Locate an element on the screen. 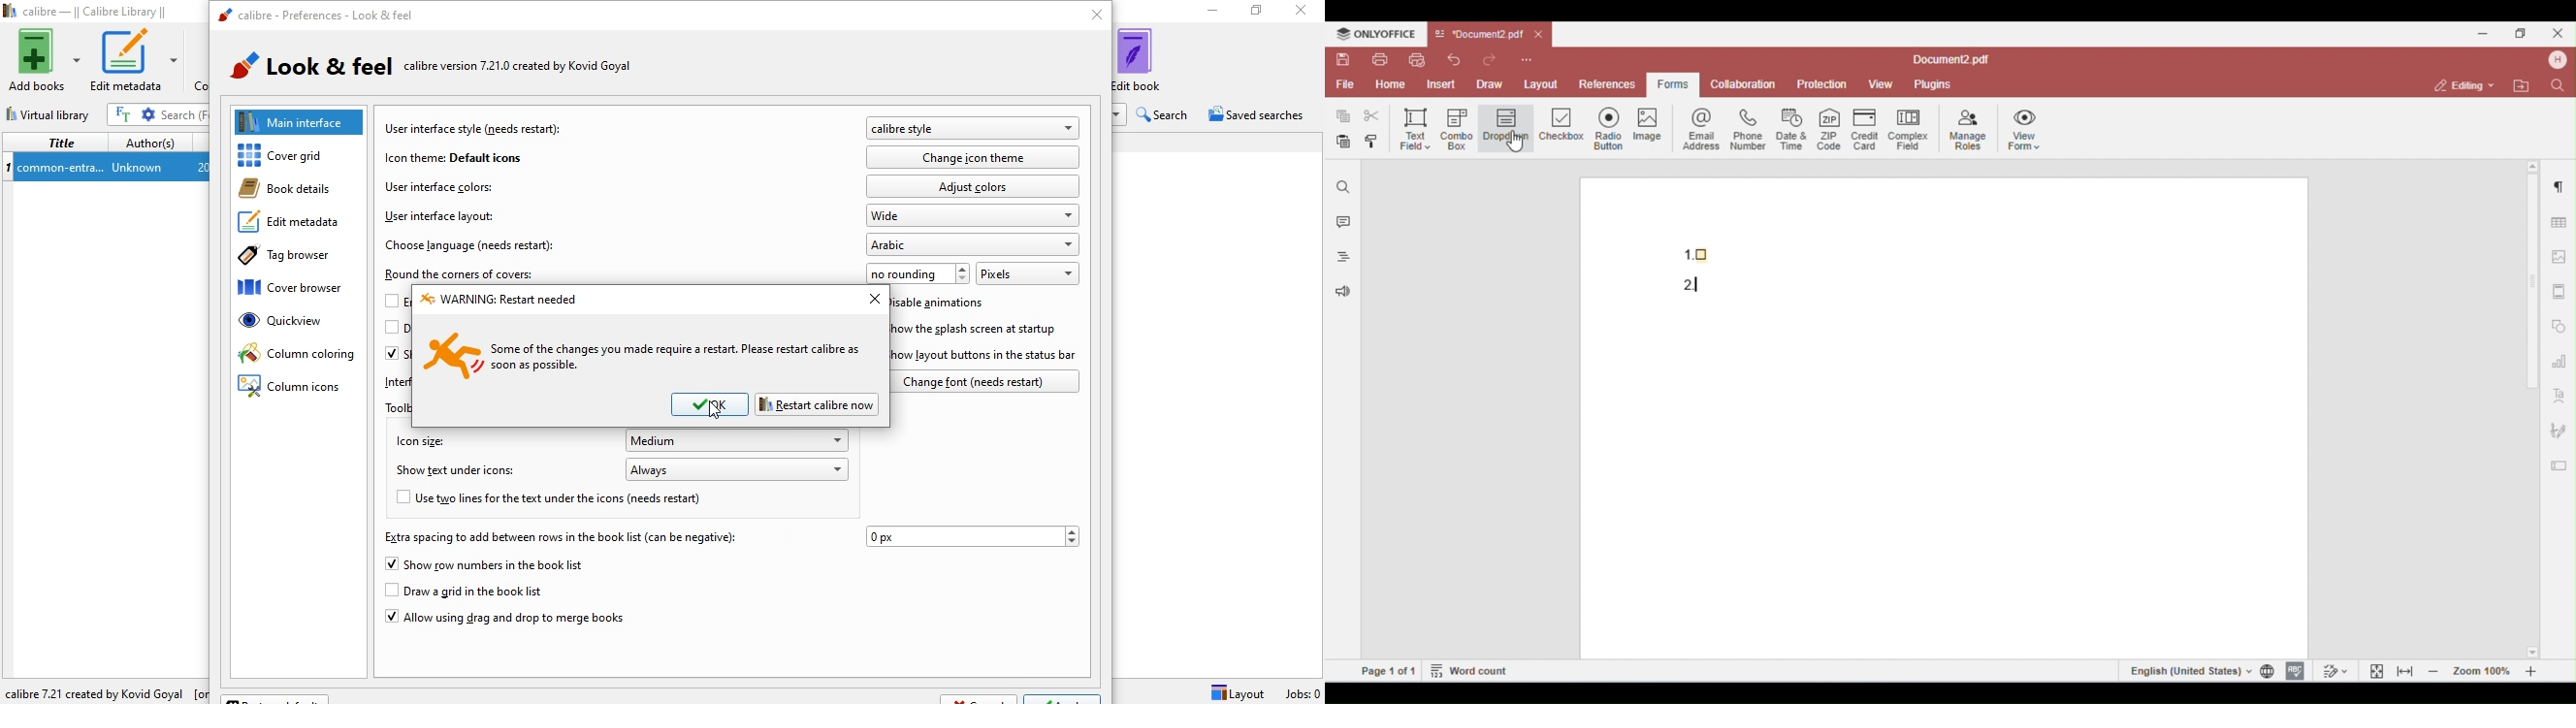  extra spacing to add between in the book list (can be negative) is located at coordinates (558, 537).